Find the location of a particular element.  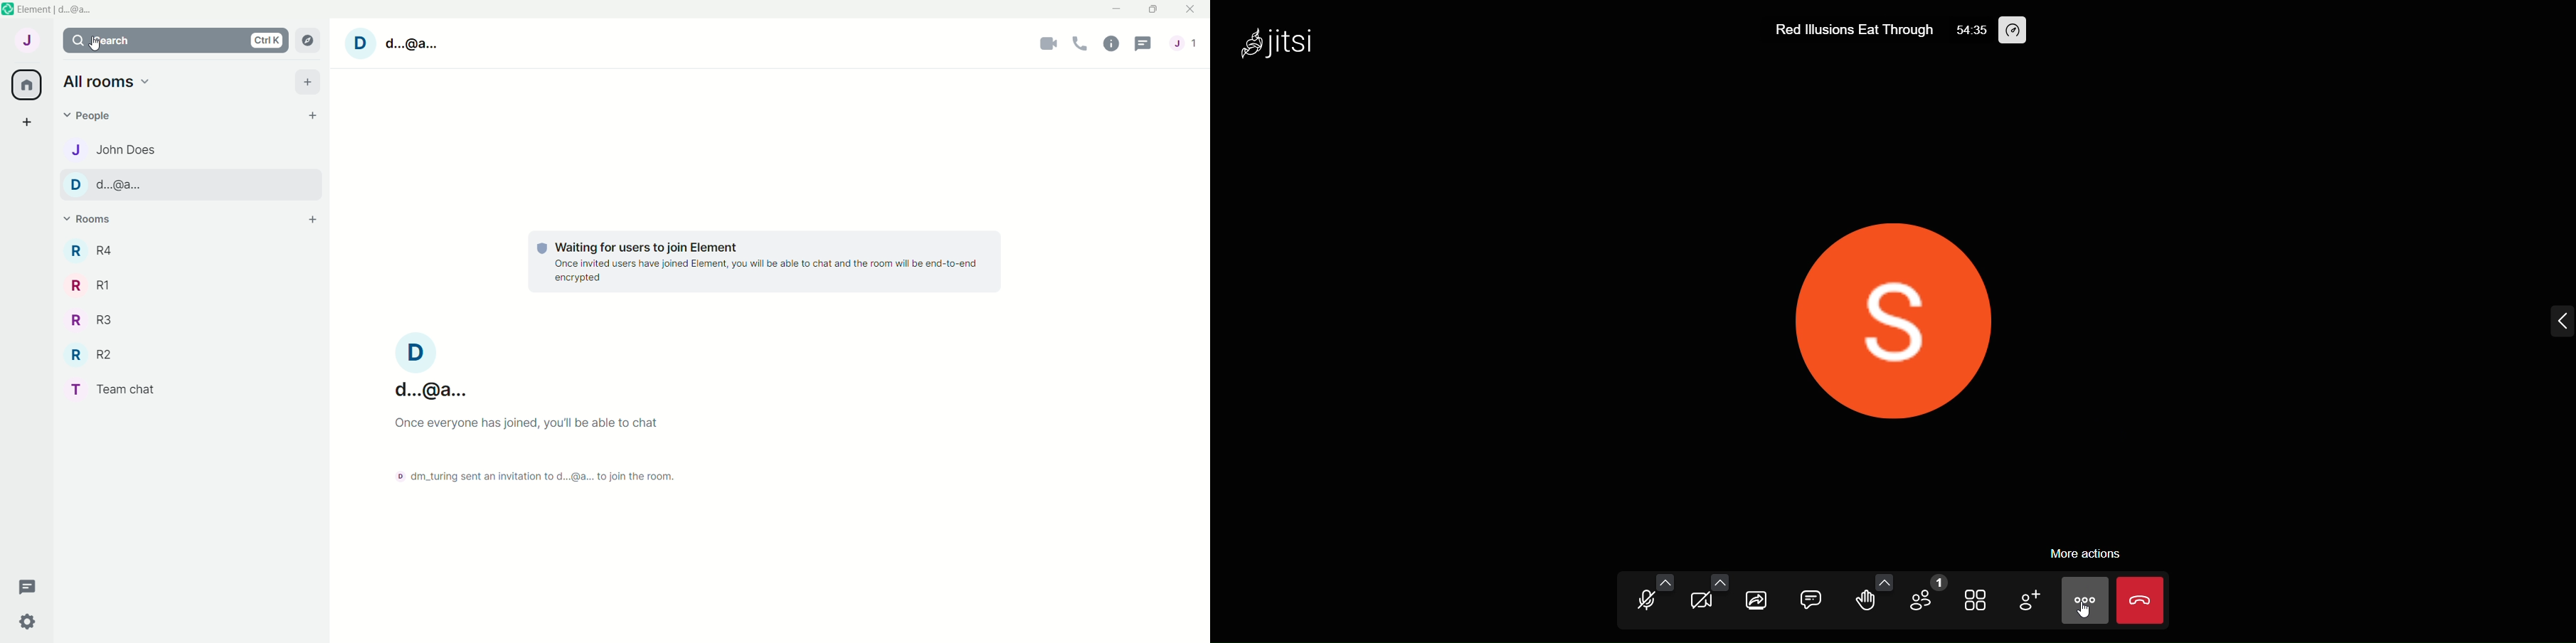

cursor is located at coordinates (2092, 613).